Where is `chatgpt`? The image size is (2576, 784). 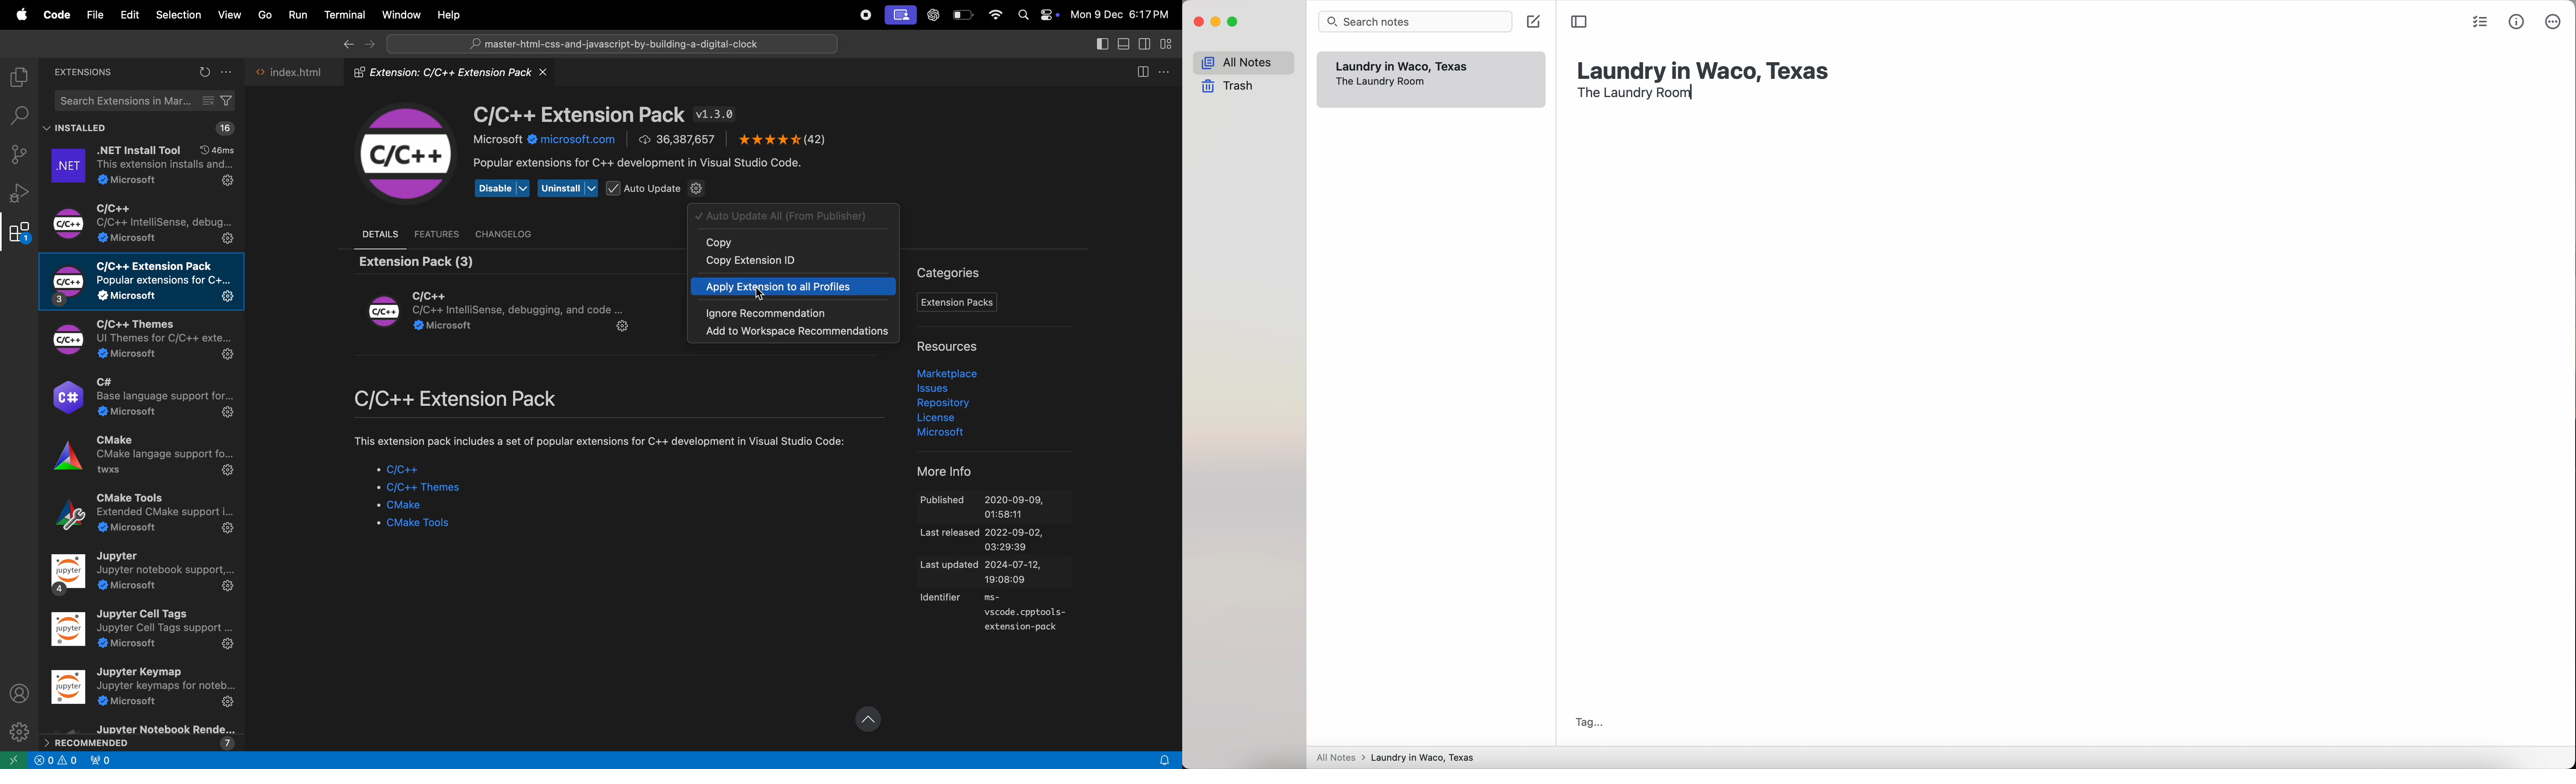
chatgpt is located at coordinates (934, 16).